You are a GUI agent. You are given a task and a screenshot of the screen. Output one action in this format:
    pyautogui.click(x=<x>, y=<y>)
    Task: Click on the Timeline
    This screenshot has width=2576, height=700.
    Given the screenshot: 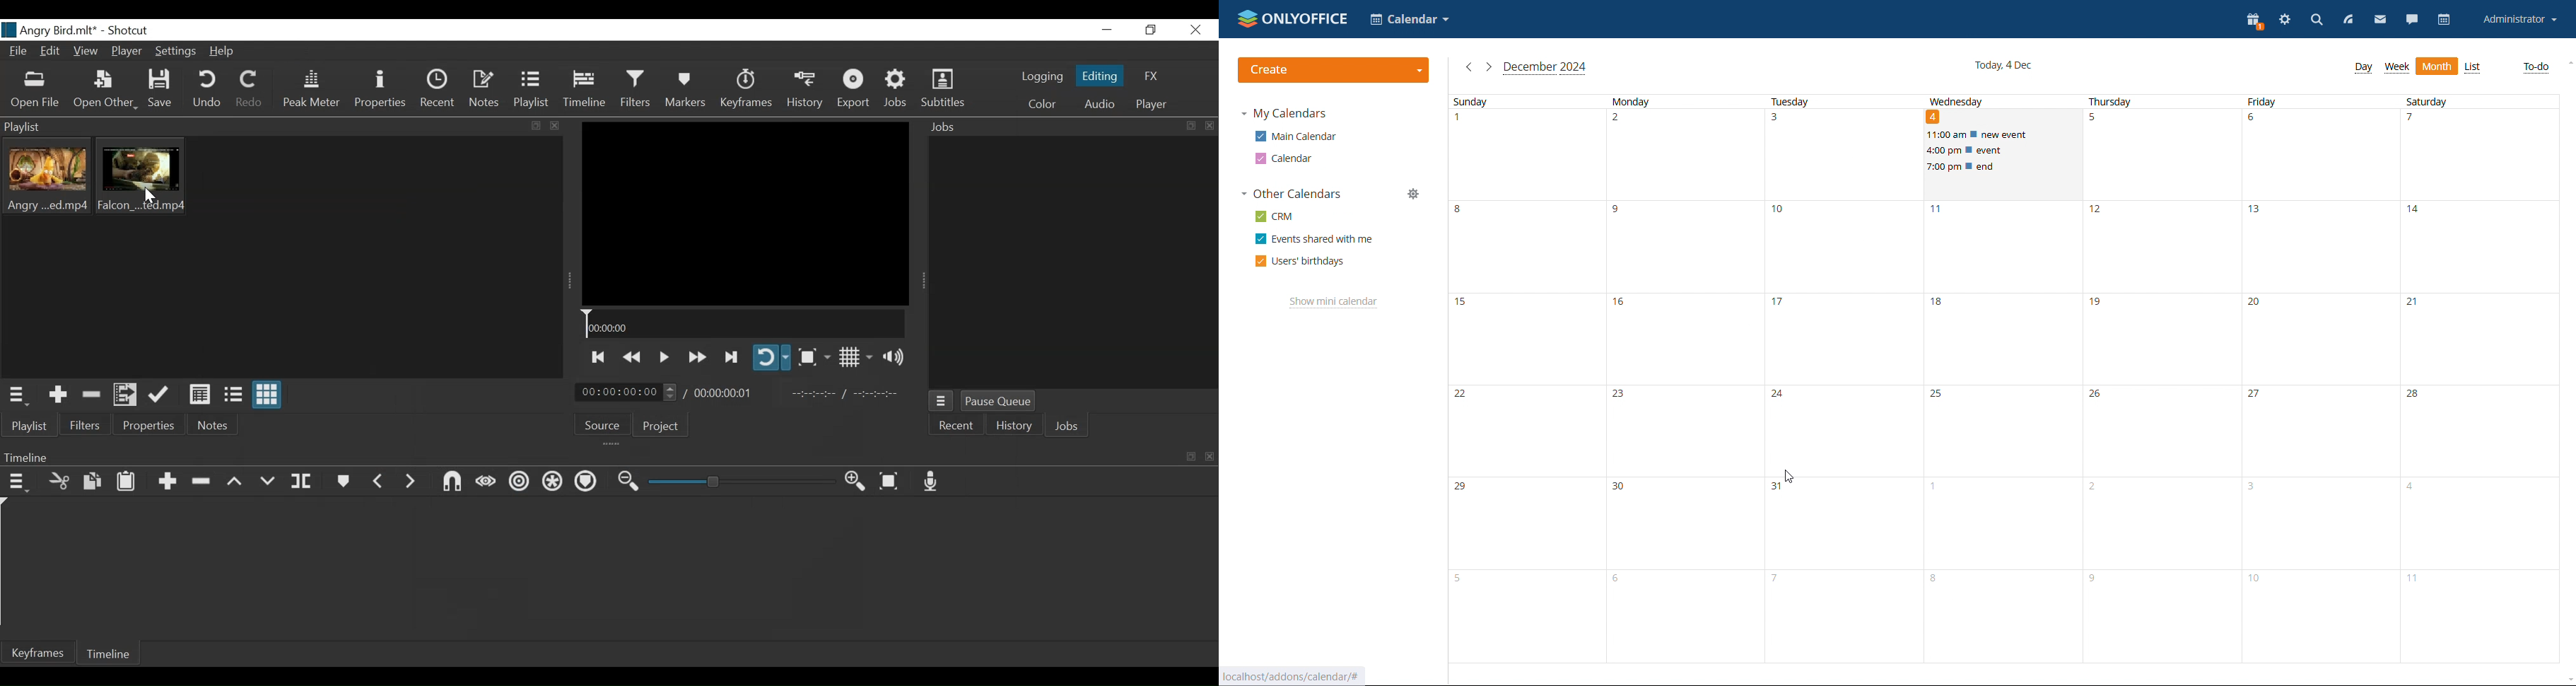 What is the action you would take?
    pyautogui.click(x=580, y=457)
    